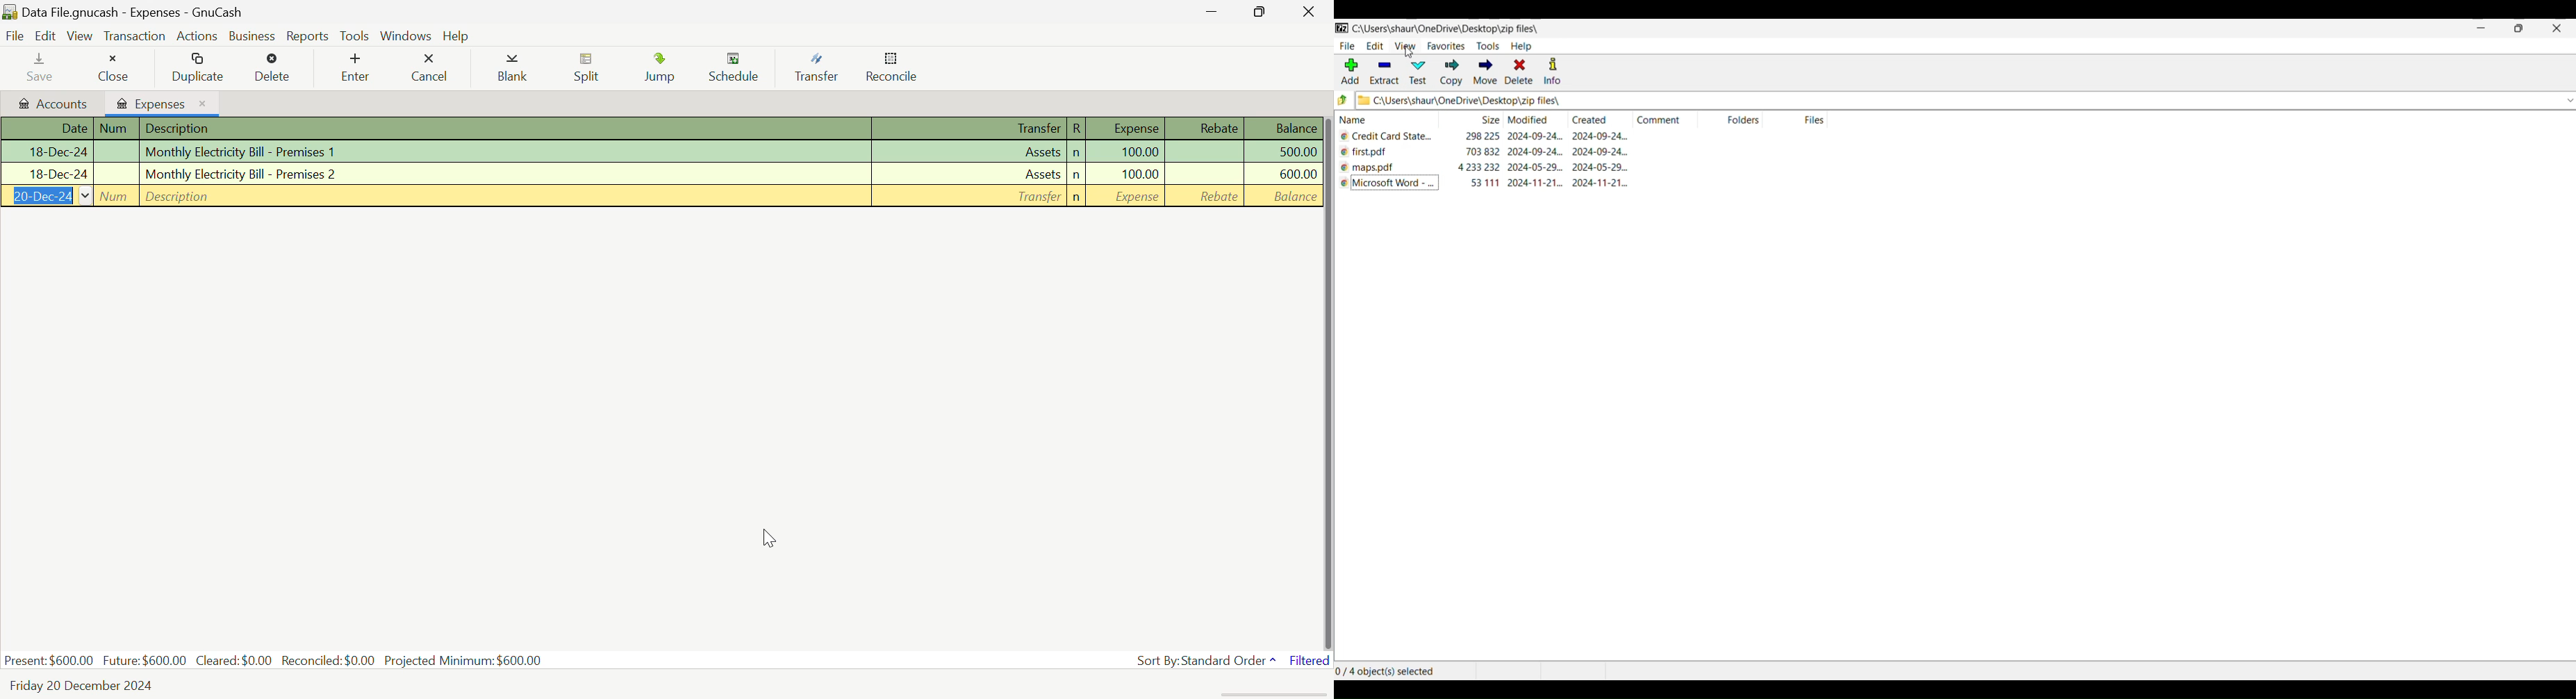  What do you see at coordinates (1405, 49) in the screenshot?
I see `view` at bounding box center [1405, 49].